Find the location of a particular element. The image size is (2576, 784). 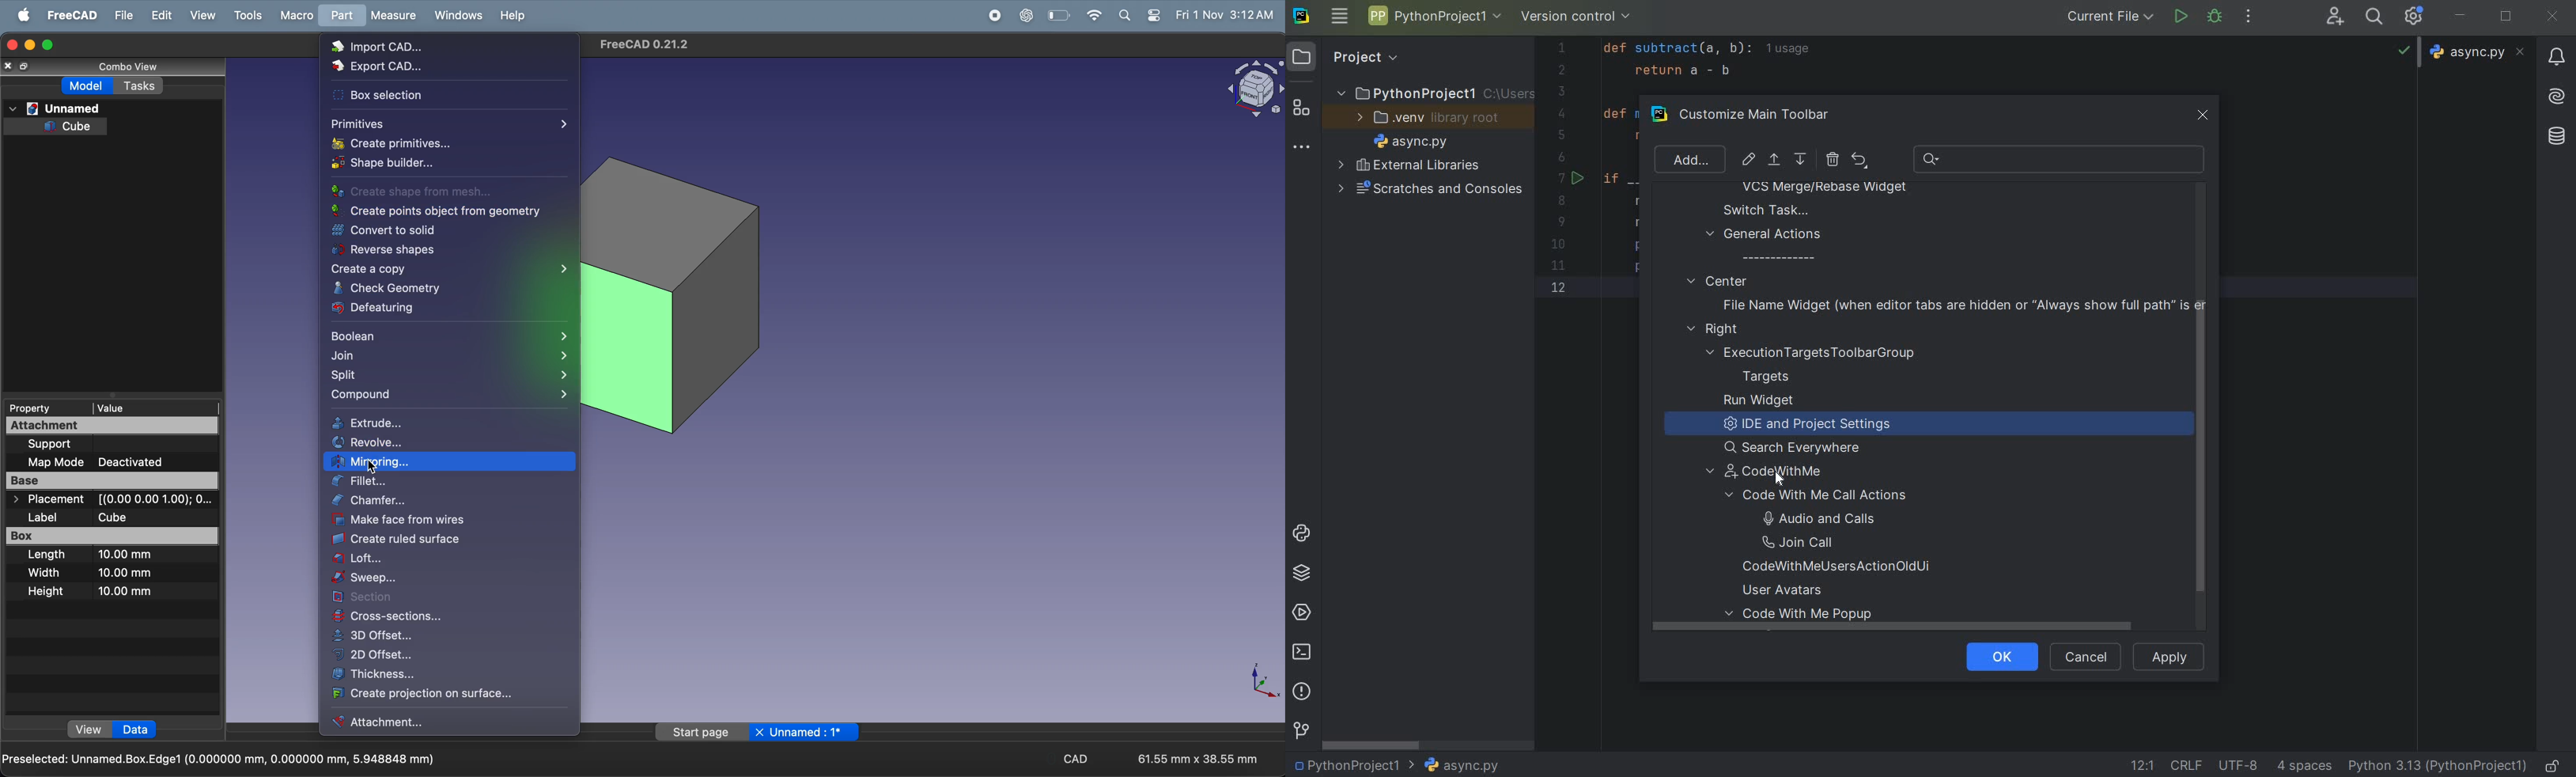

record is located at coordinates (997, 14).